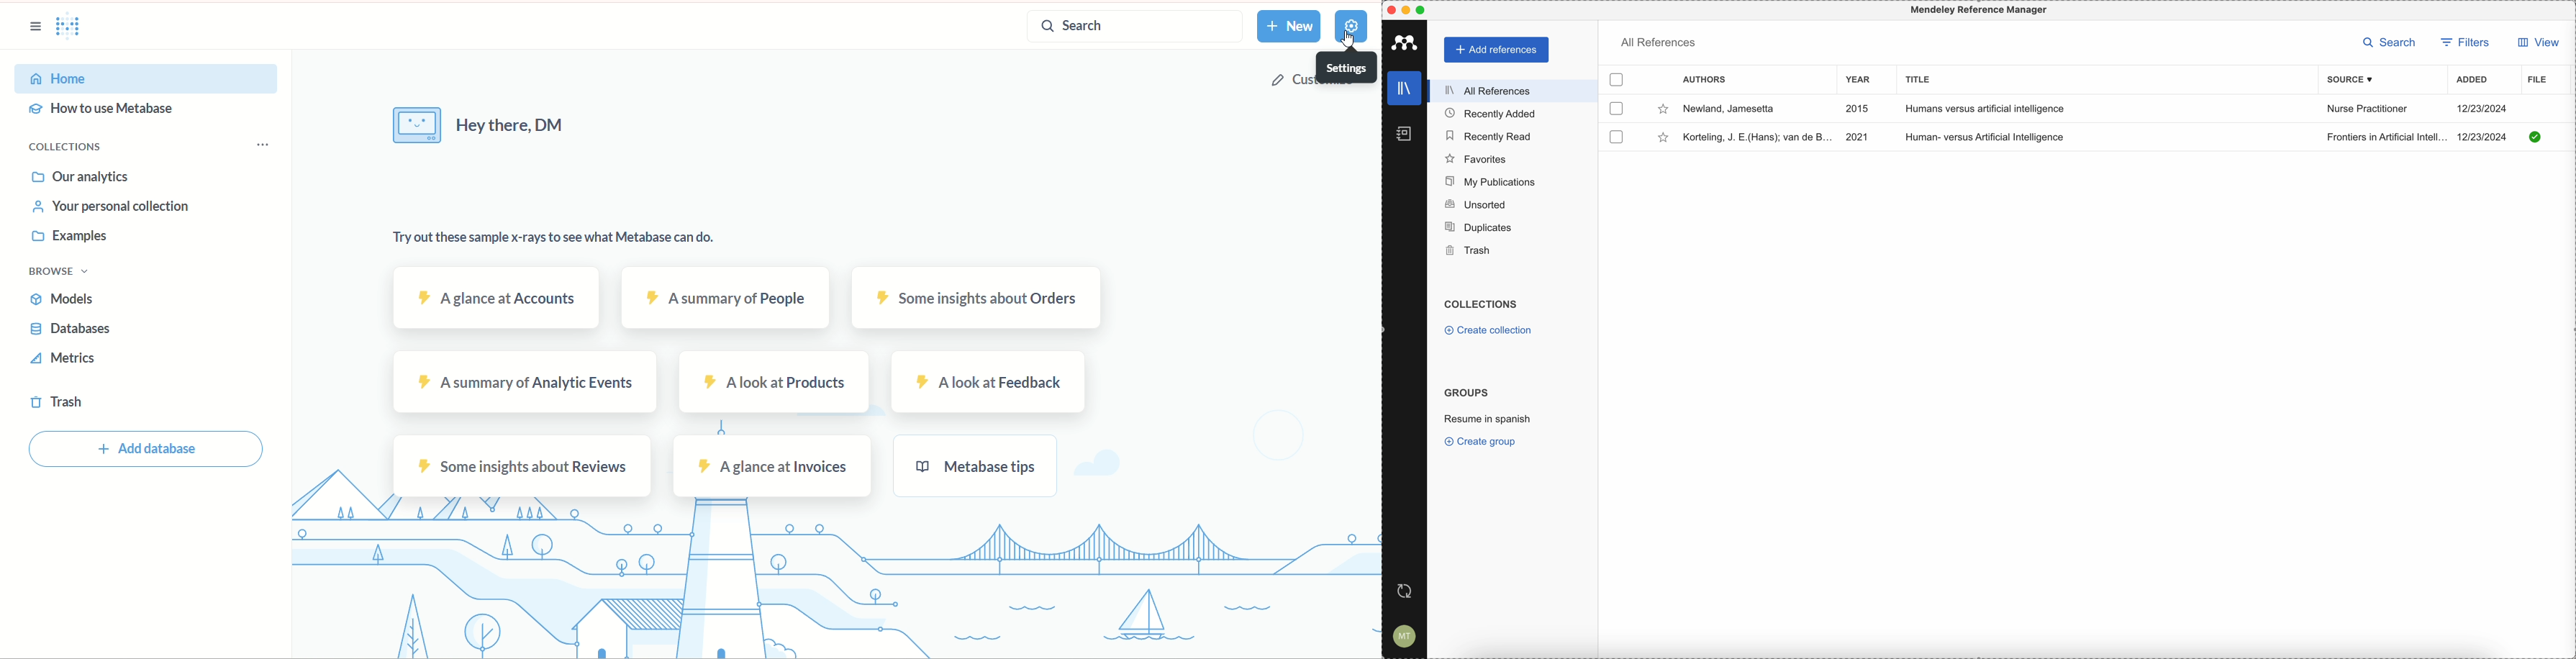 This screenshot has height=672, width=2576. I want to click on Settings, so click(1344, 68).